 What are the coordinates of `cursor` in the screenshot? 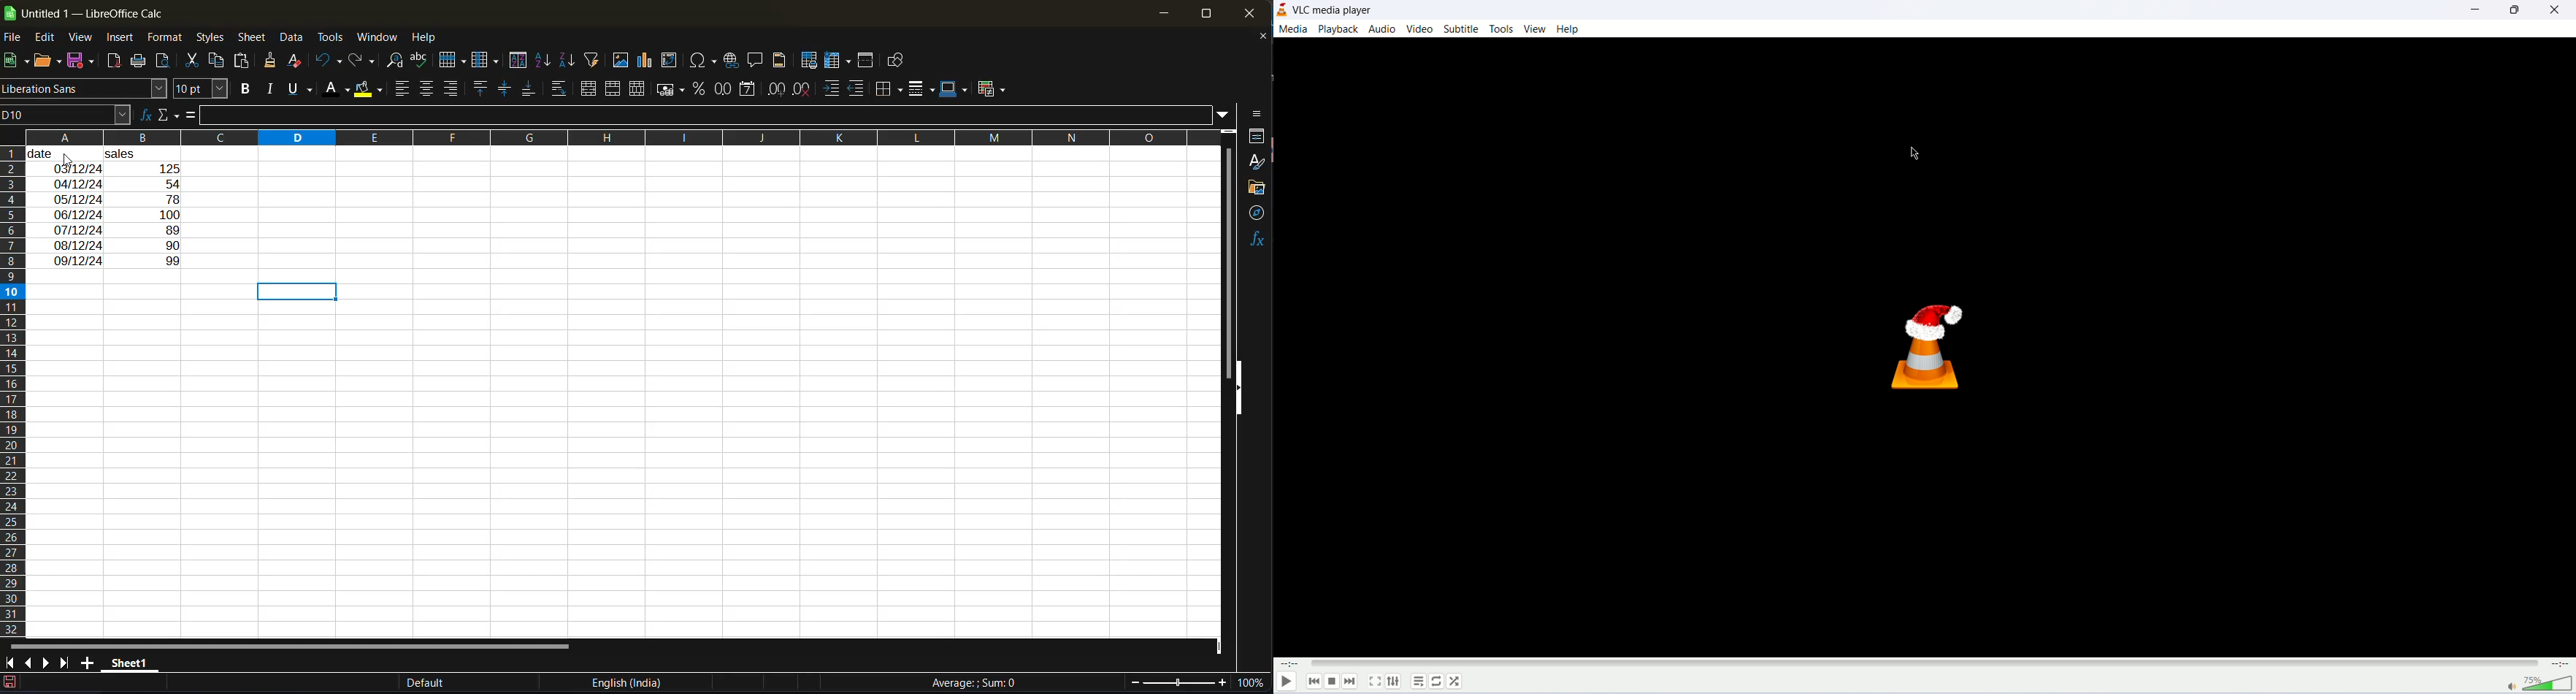 It's located at (1913, 155).